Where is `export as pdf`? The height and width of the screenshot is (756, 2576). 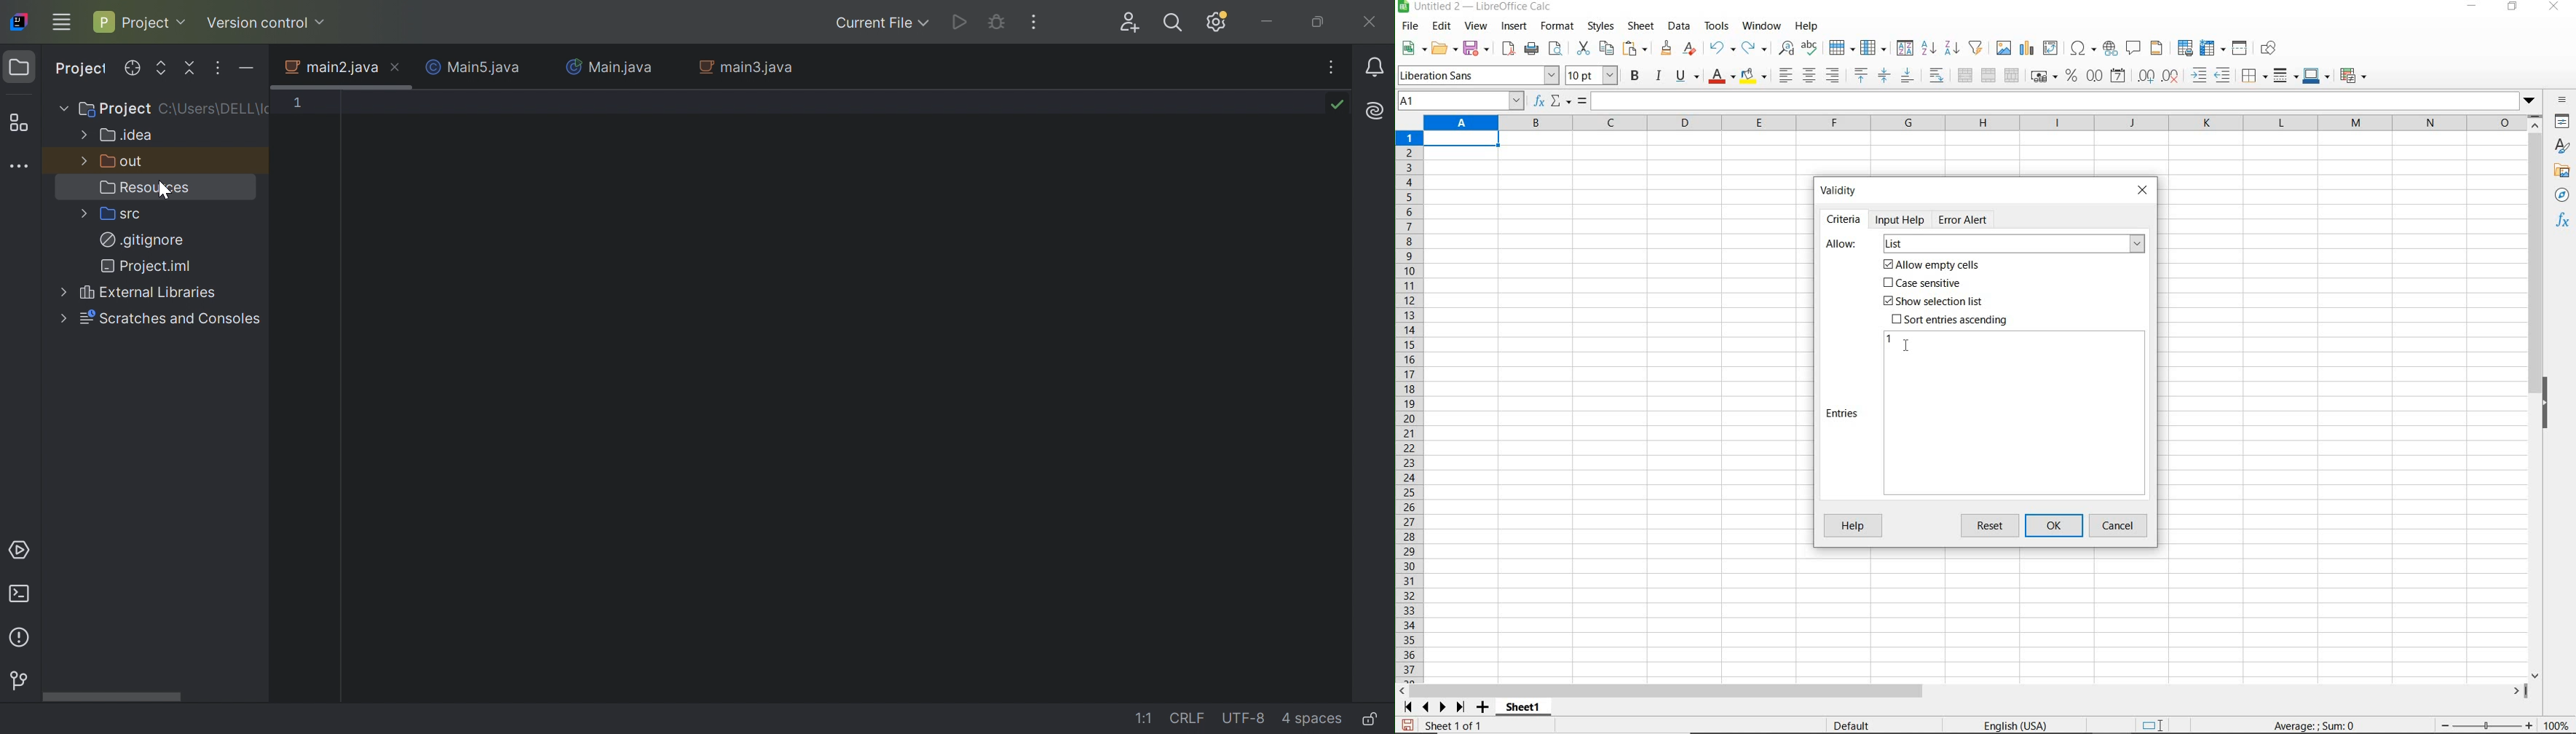 export as pdf is located at coordinates (1508, 49).